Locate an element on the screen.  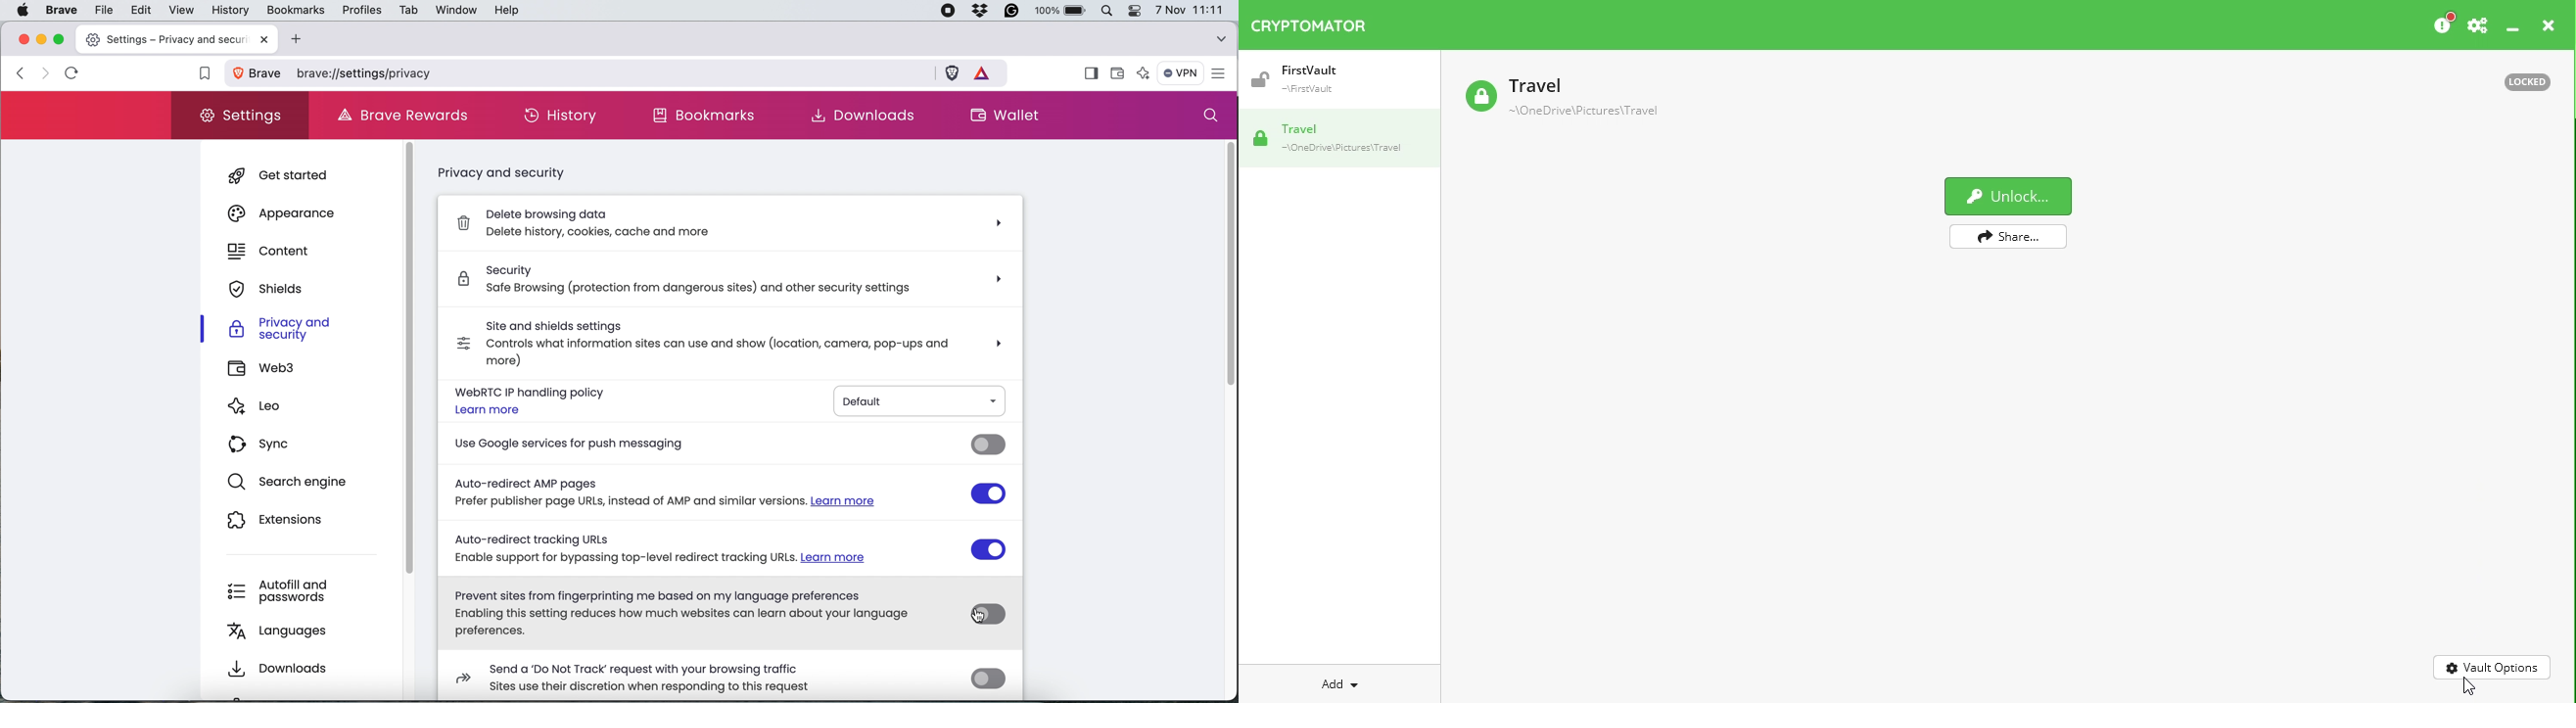
Vault options is located at coordinates (2493, 667).